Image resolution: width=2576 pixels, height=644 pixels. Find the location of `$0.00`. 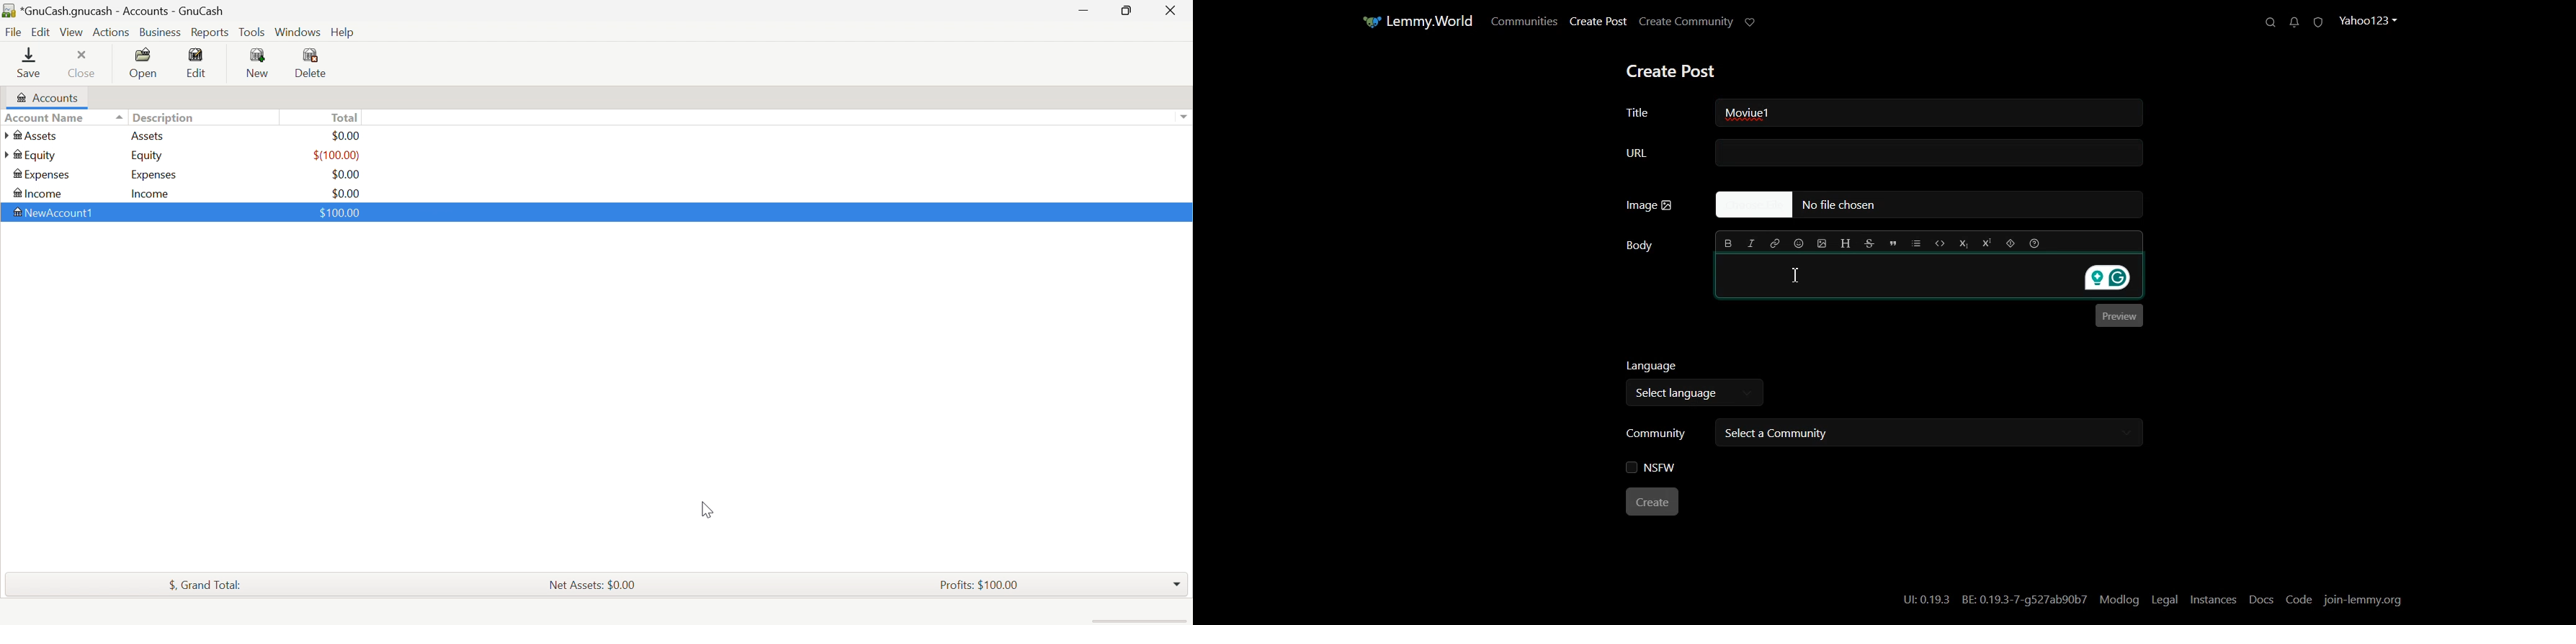

$0.00 is located at coordinates (347, 173).